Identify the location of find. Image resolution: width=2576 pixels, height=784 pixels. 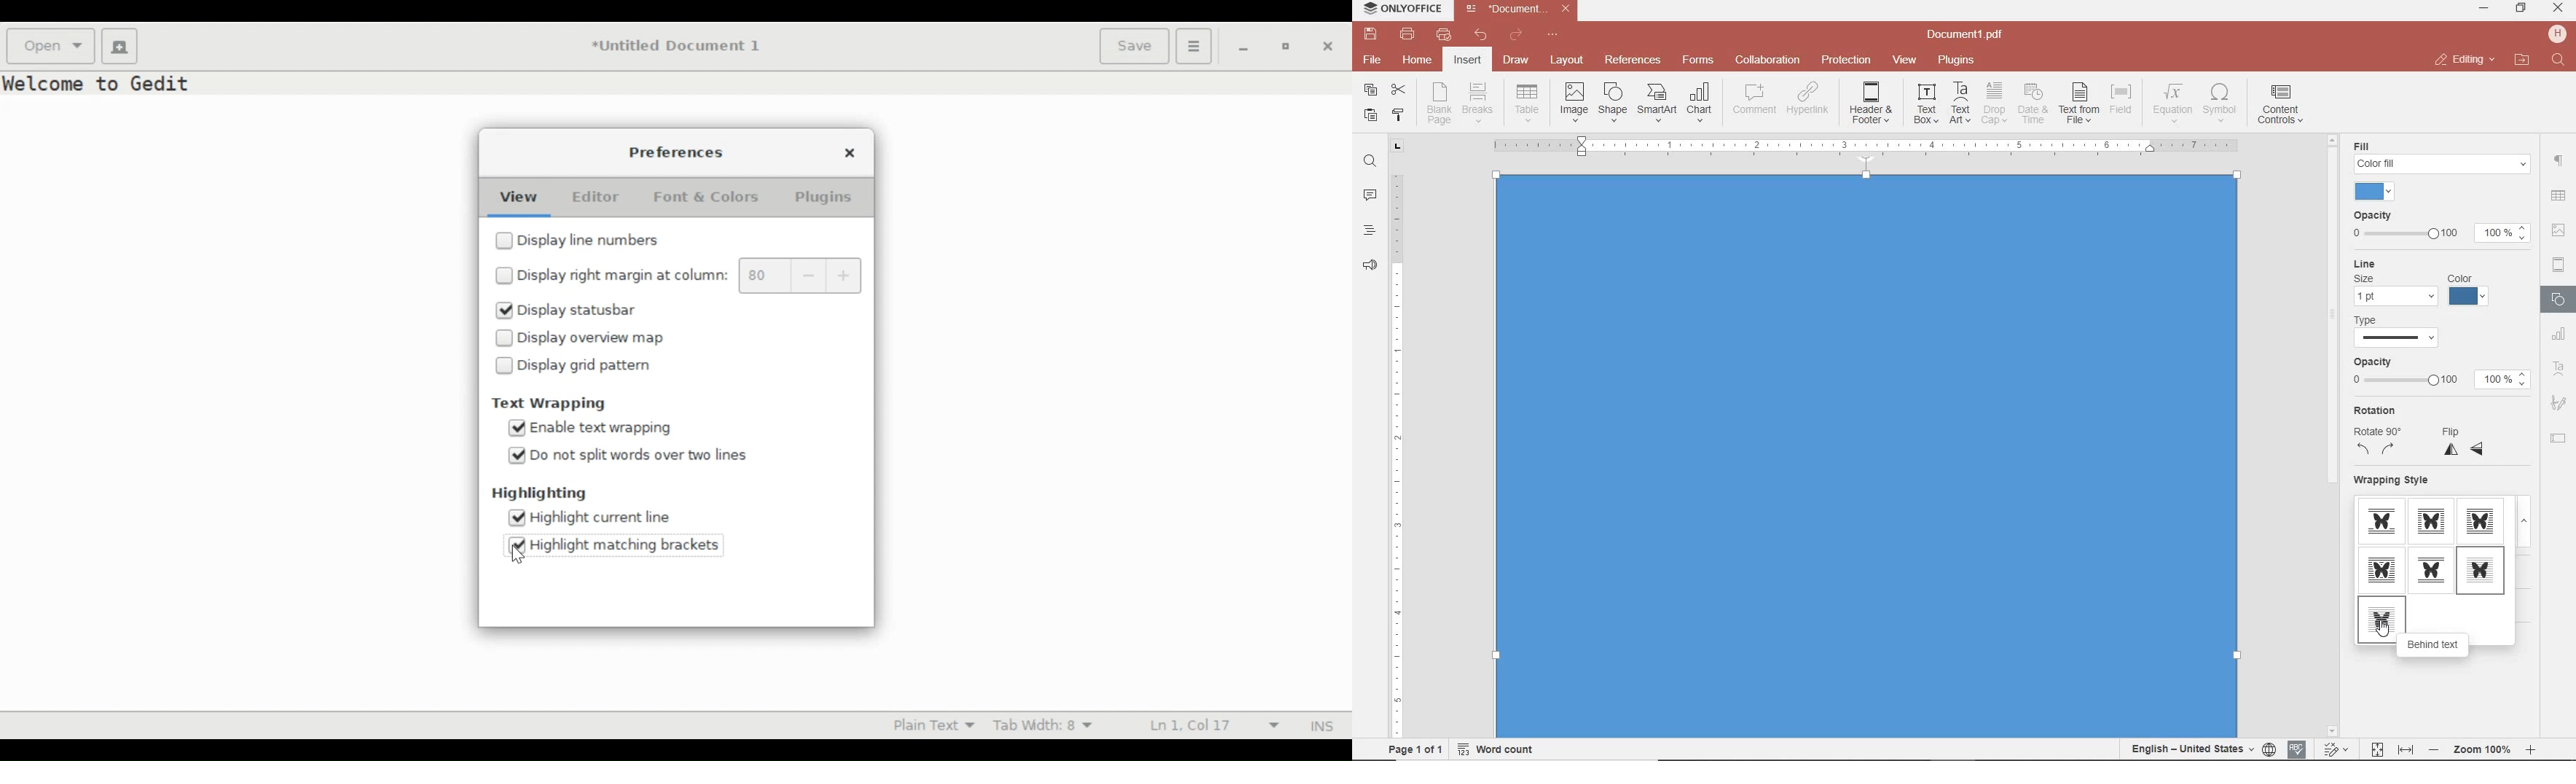
(2560, 61).